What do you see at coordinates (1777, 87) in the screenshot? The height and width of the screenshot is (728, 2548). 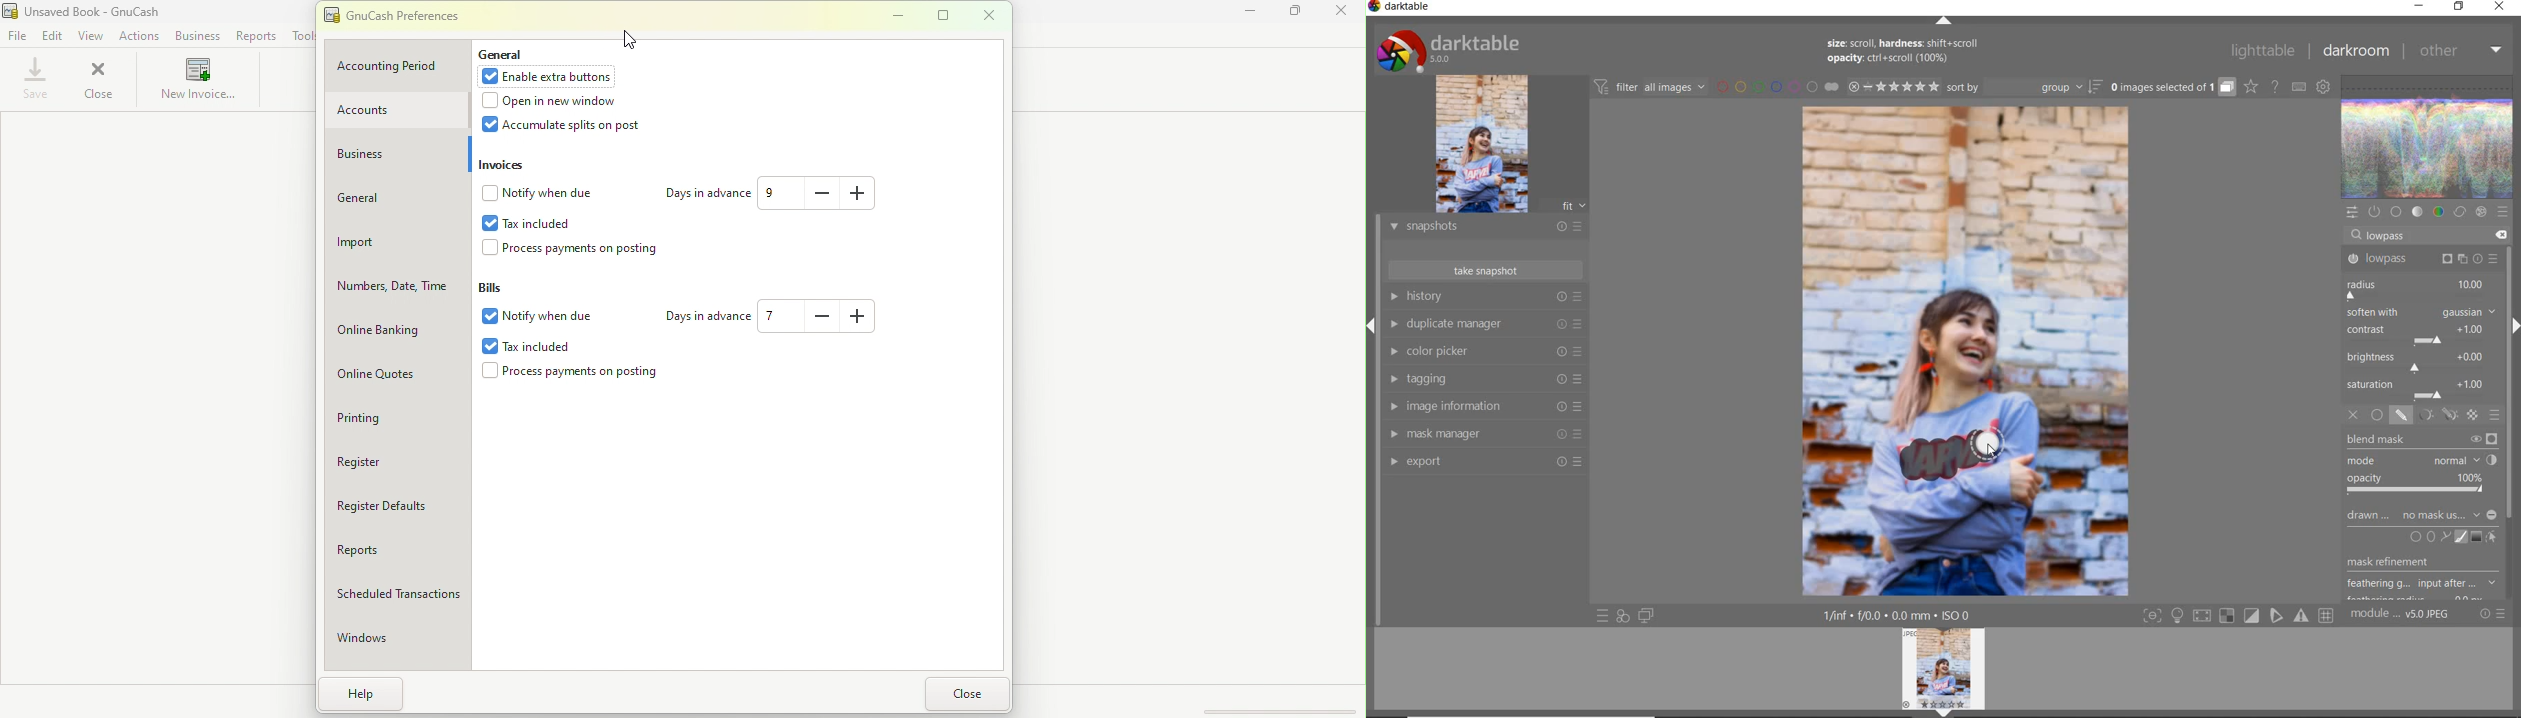 I see `filter images by color labels` at bounding box center [1777, 87].